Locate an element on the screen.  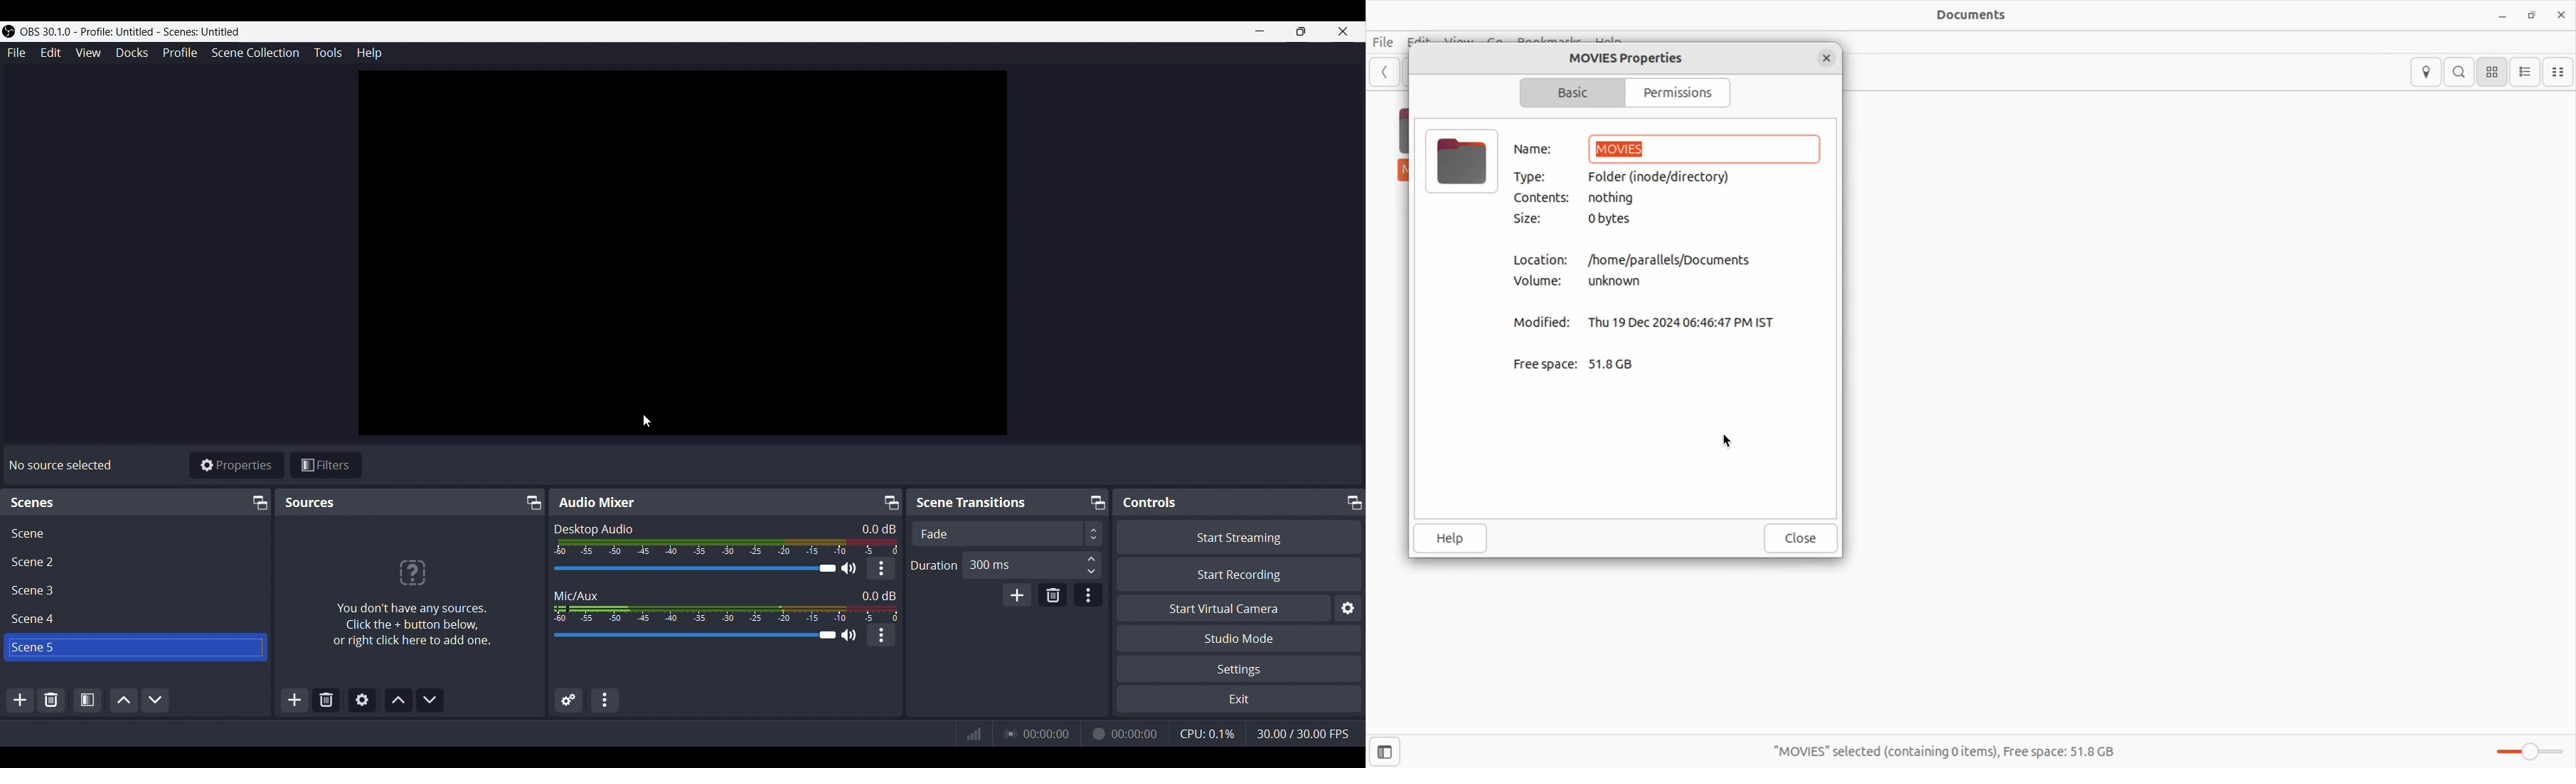
00:00:00 is located at coordinates (1137, 732).